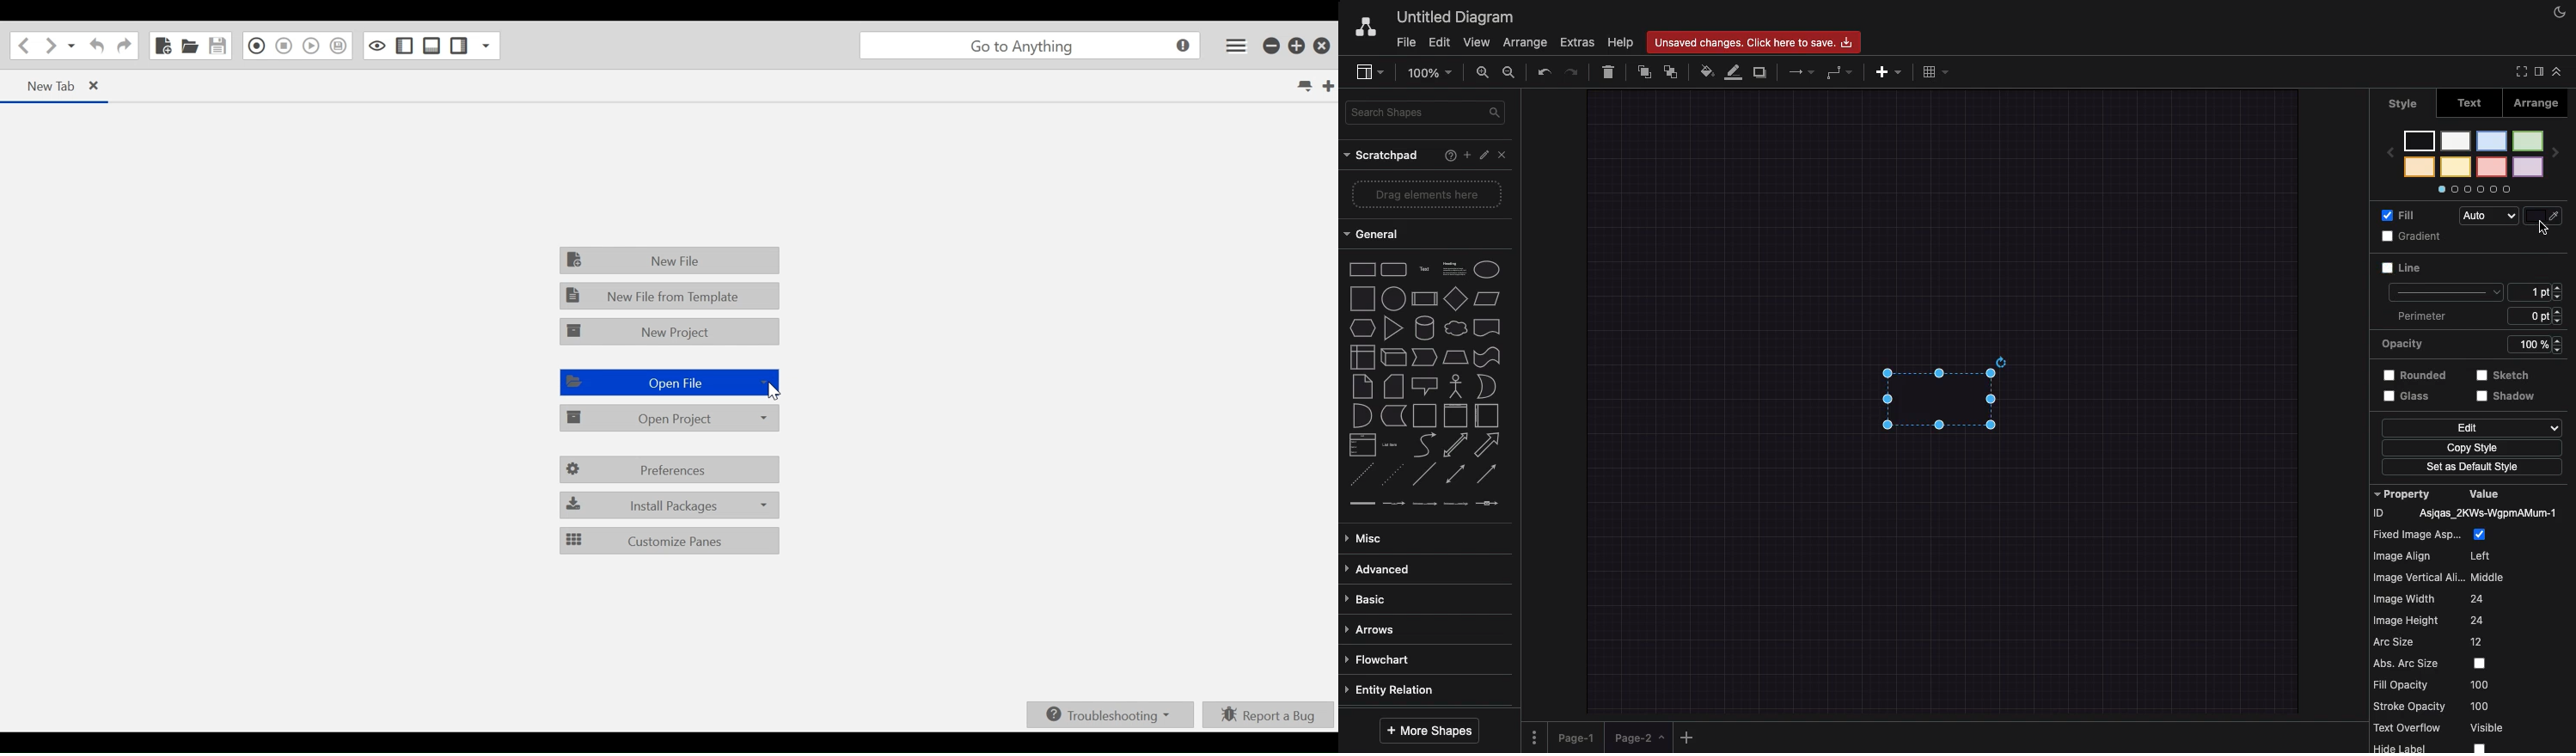  I want to click on Sidebar, so click(1371, 73).